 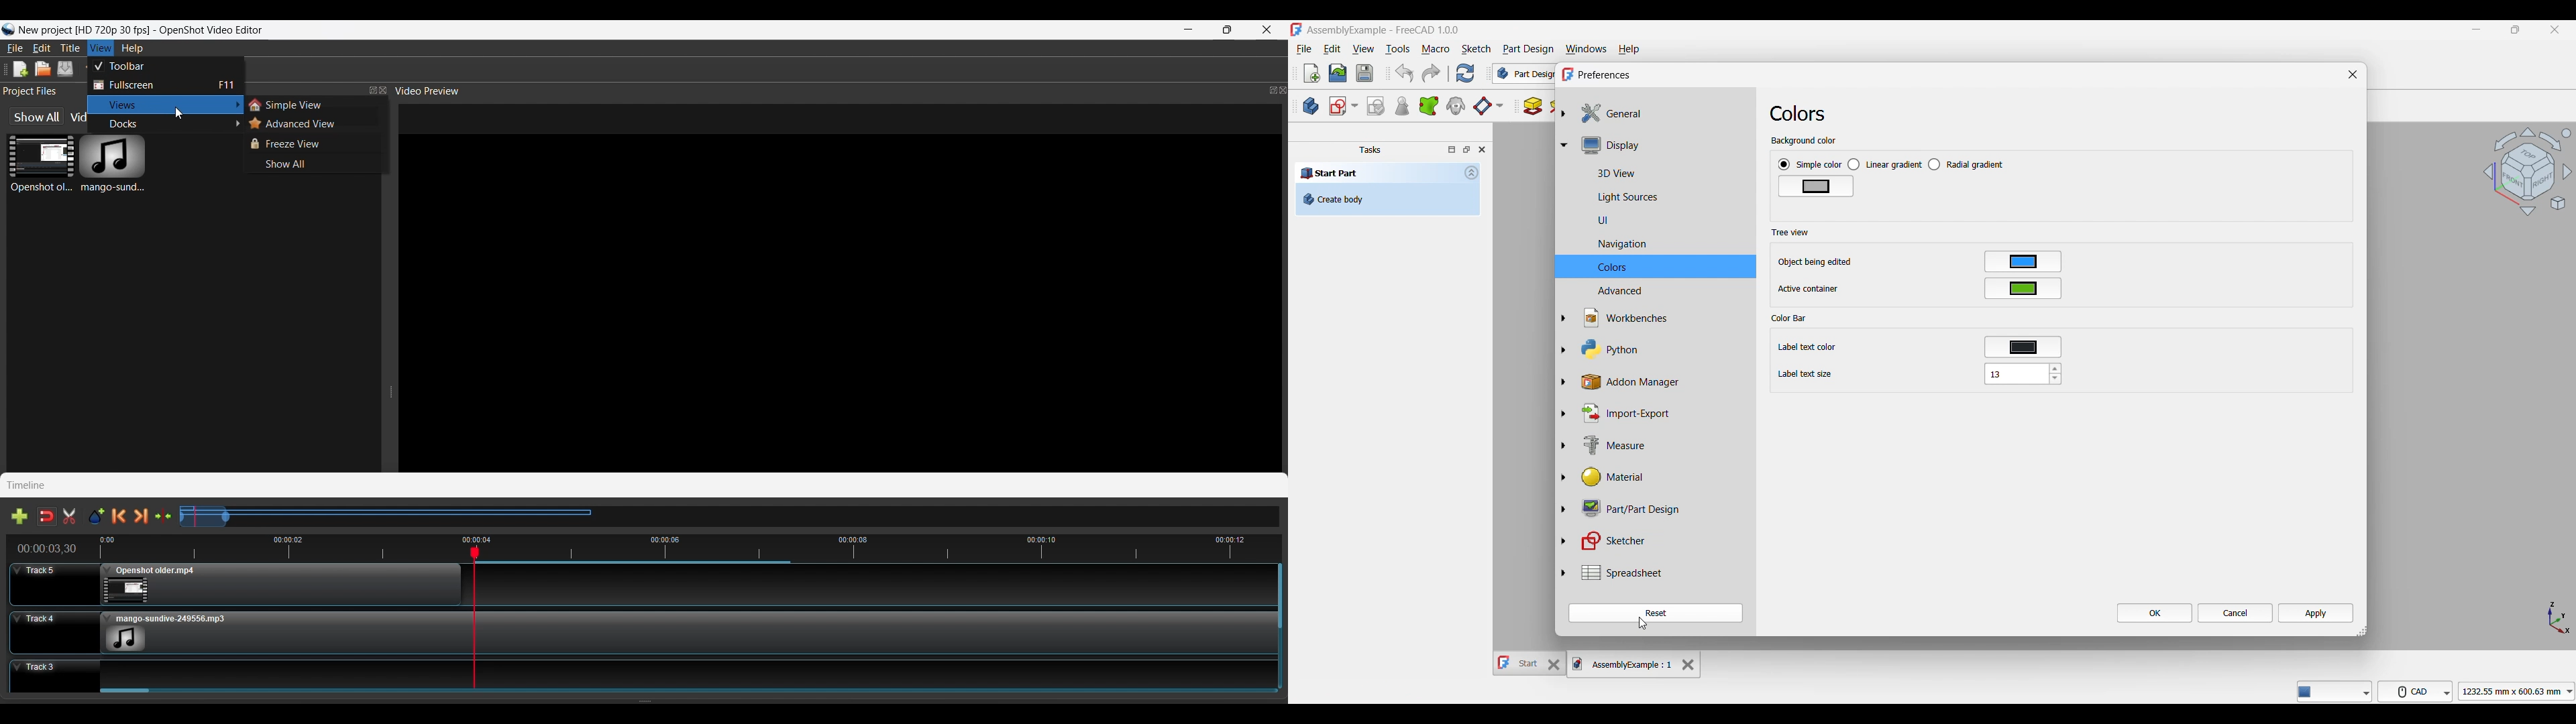 I want to click on Axis navigation, so click(x=2560, y=618).